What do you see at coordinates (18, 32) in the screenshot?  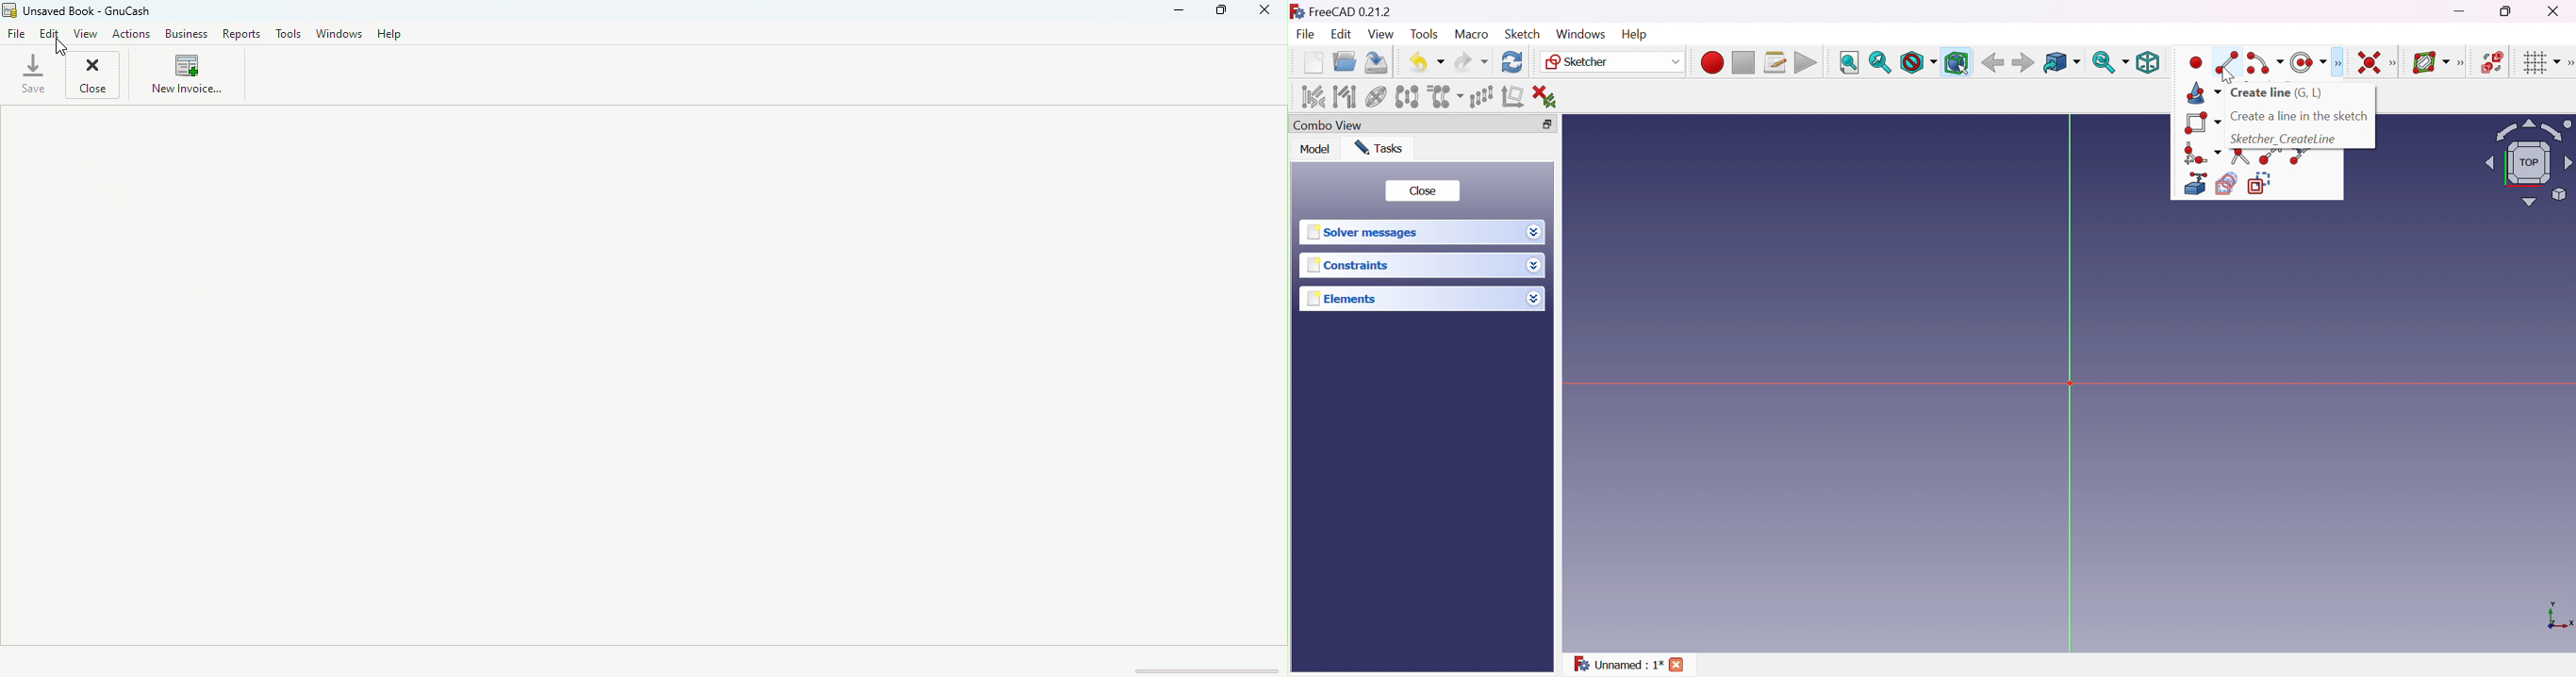 I see `File` at bounding box center [18, 32].